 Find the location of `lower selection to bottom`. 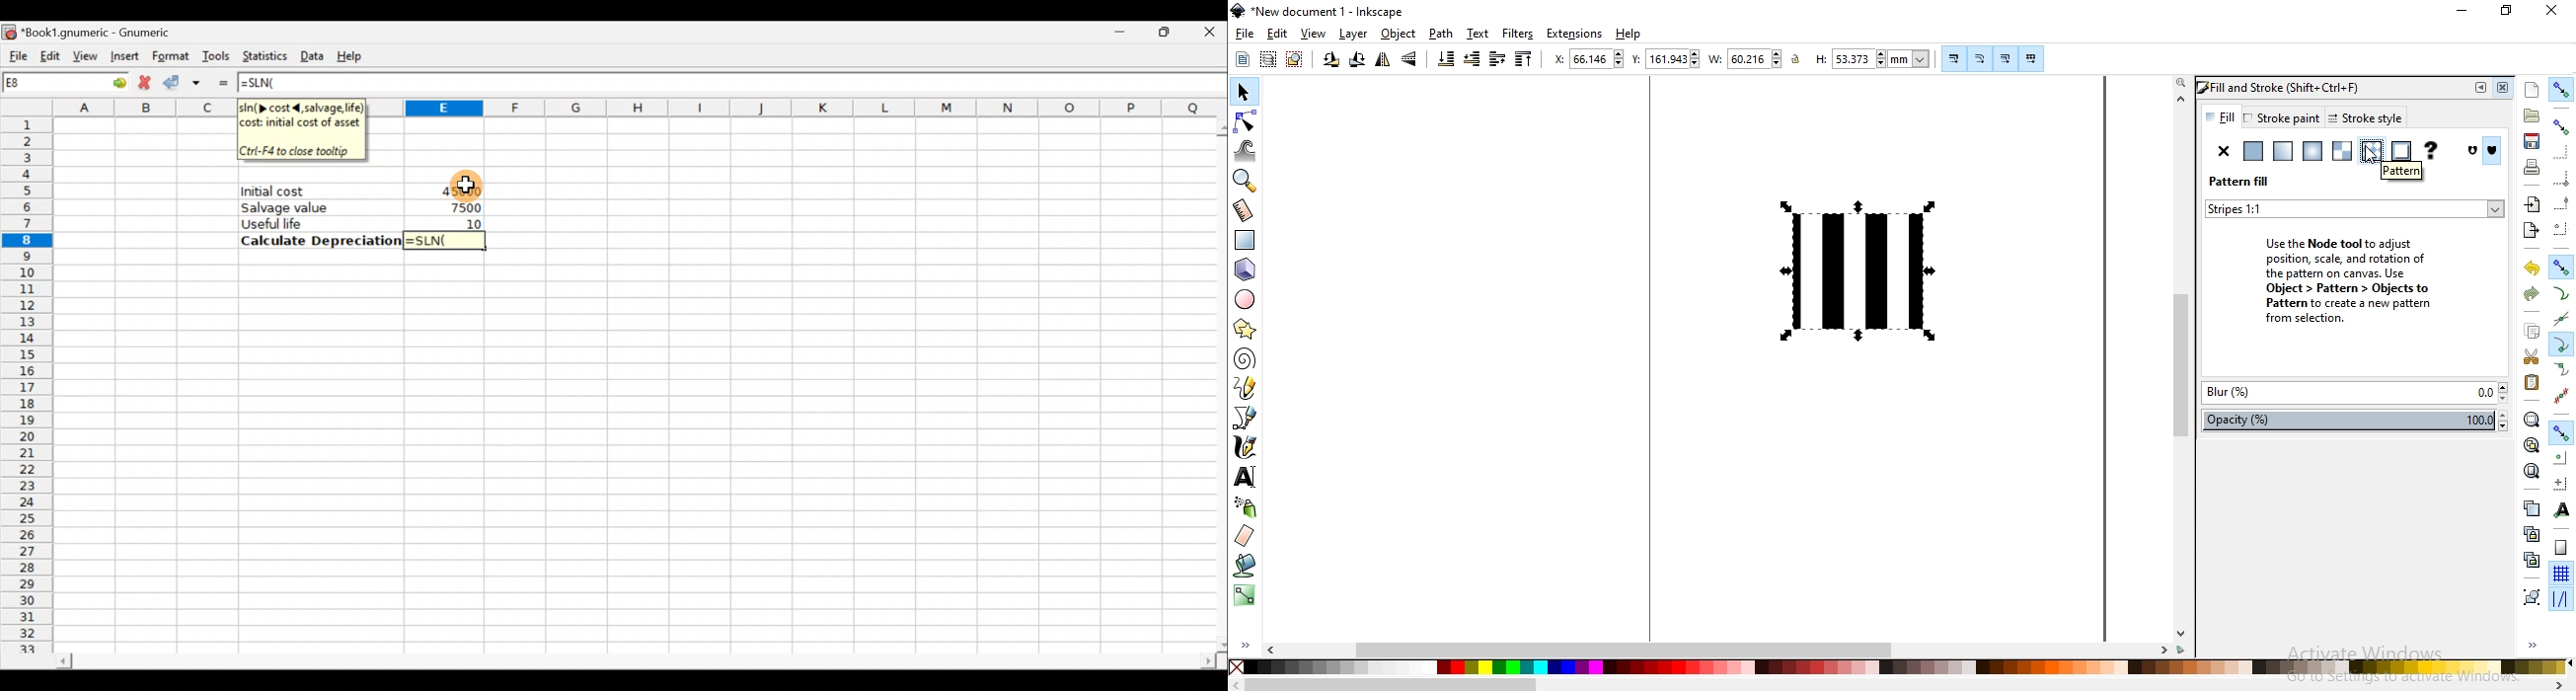

lower selection to bottom is located at coordinates (1447, 59).